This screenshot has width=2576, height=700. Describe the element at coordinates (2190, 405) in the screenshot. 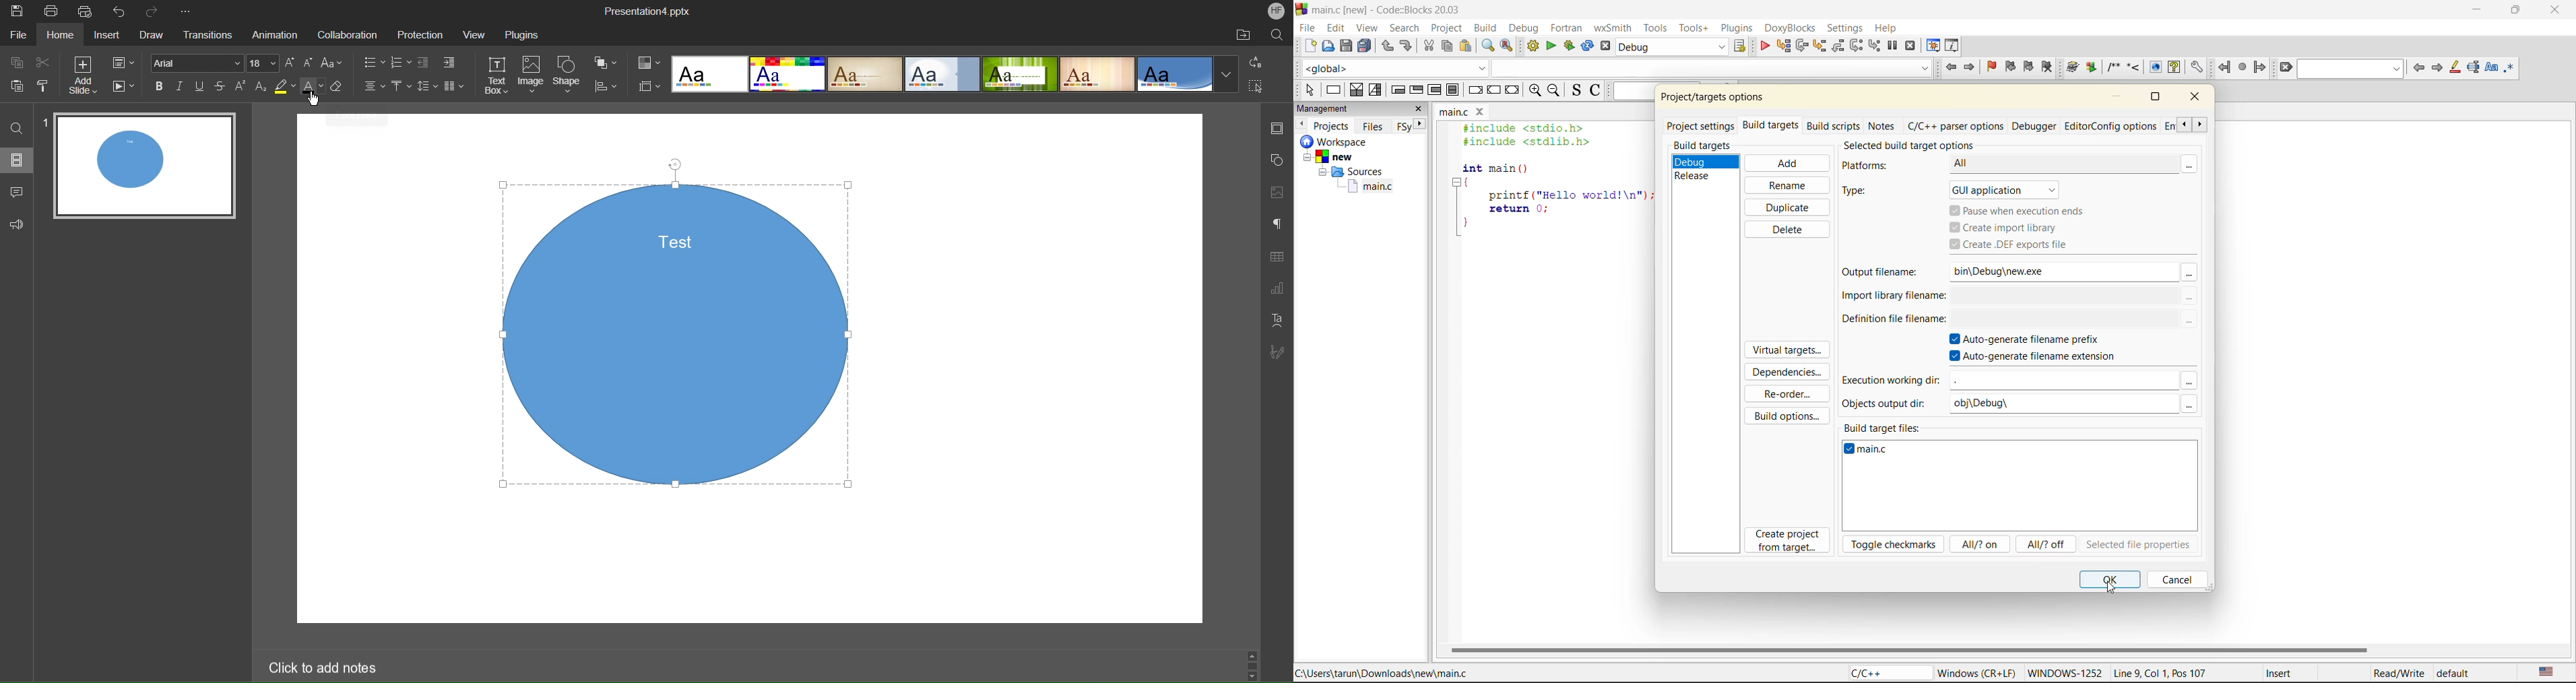

I see `` at that location.